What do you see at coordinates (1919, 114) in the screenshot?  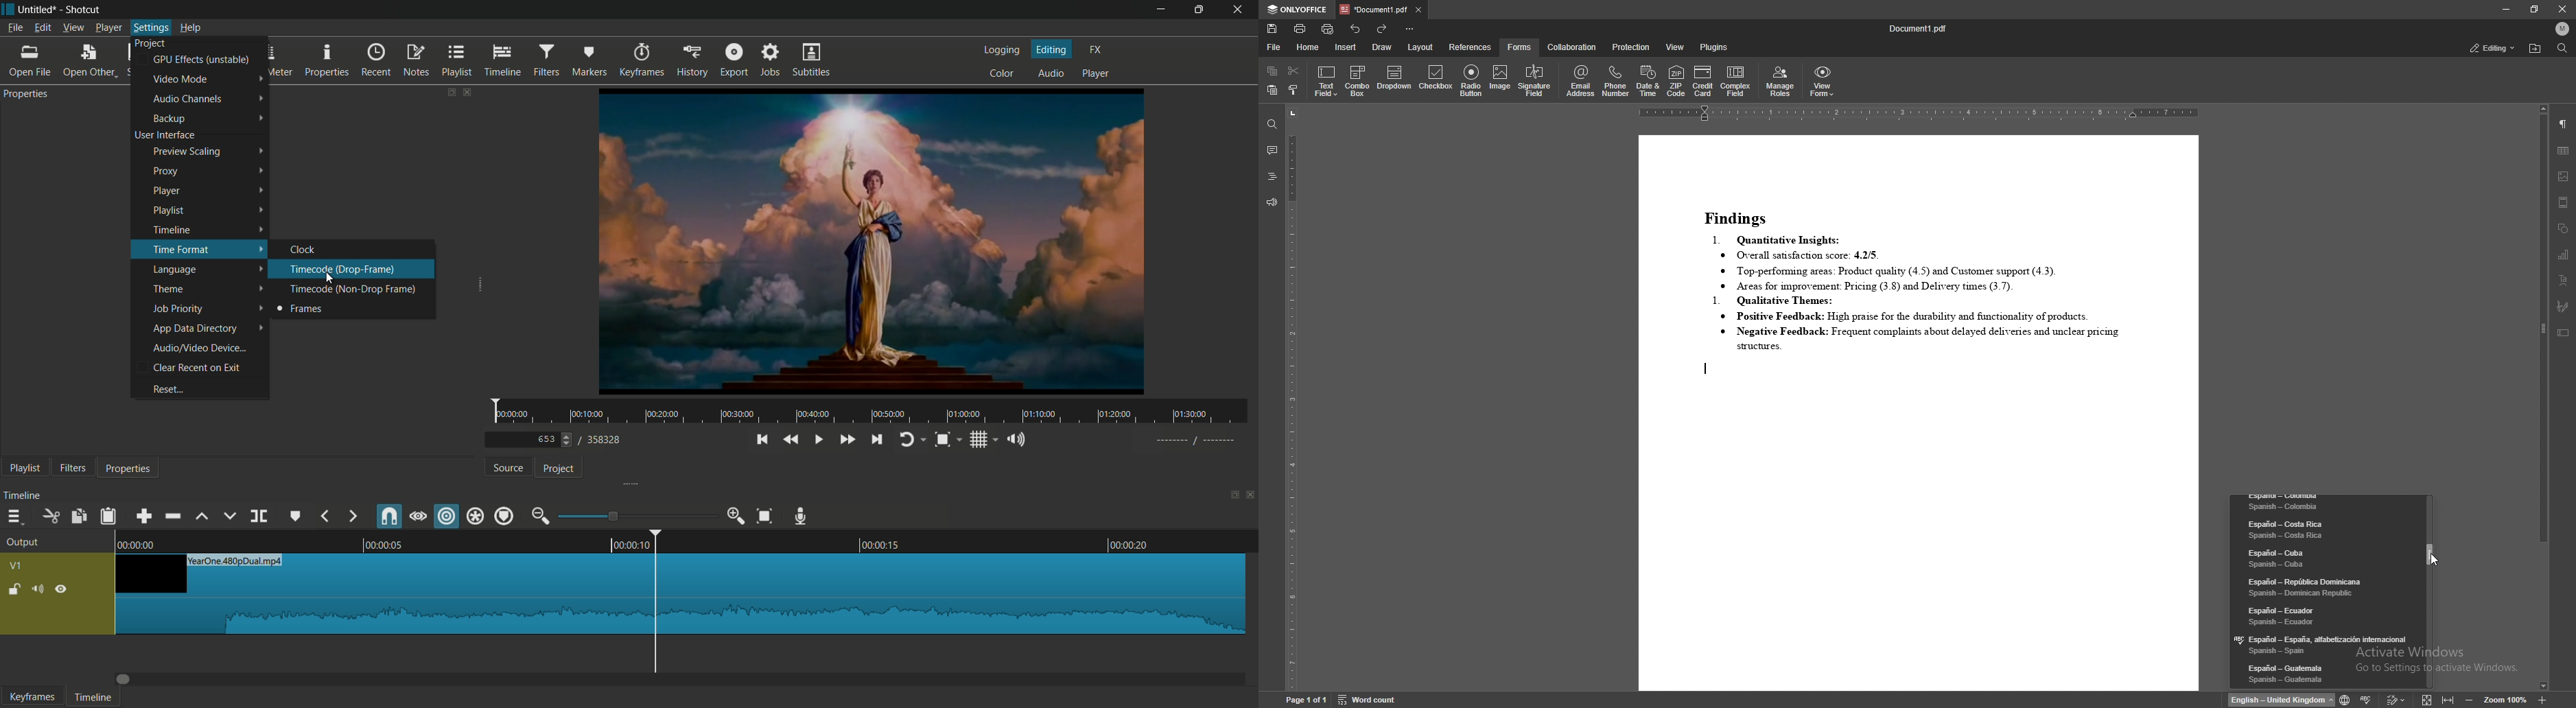 I see `horizontal scale` at bounding box center [1919, 114].